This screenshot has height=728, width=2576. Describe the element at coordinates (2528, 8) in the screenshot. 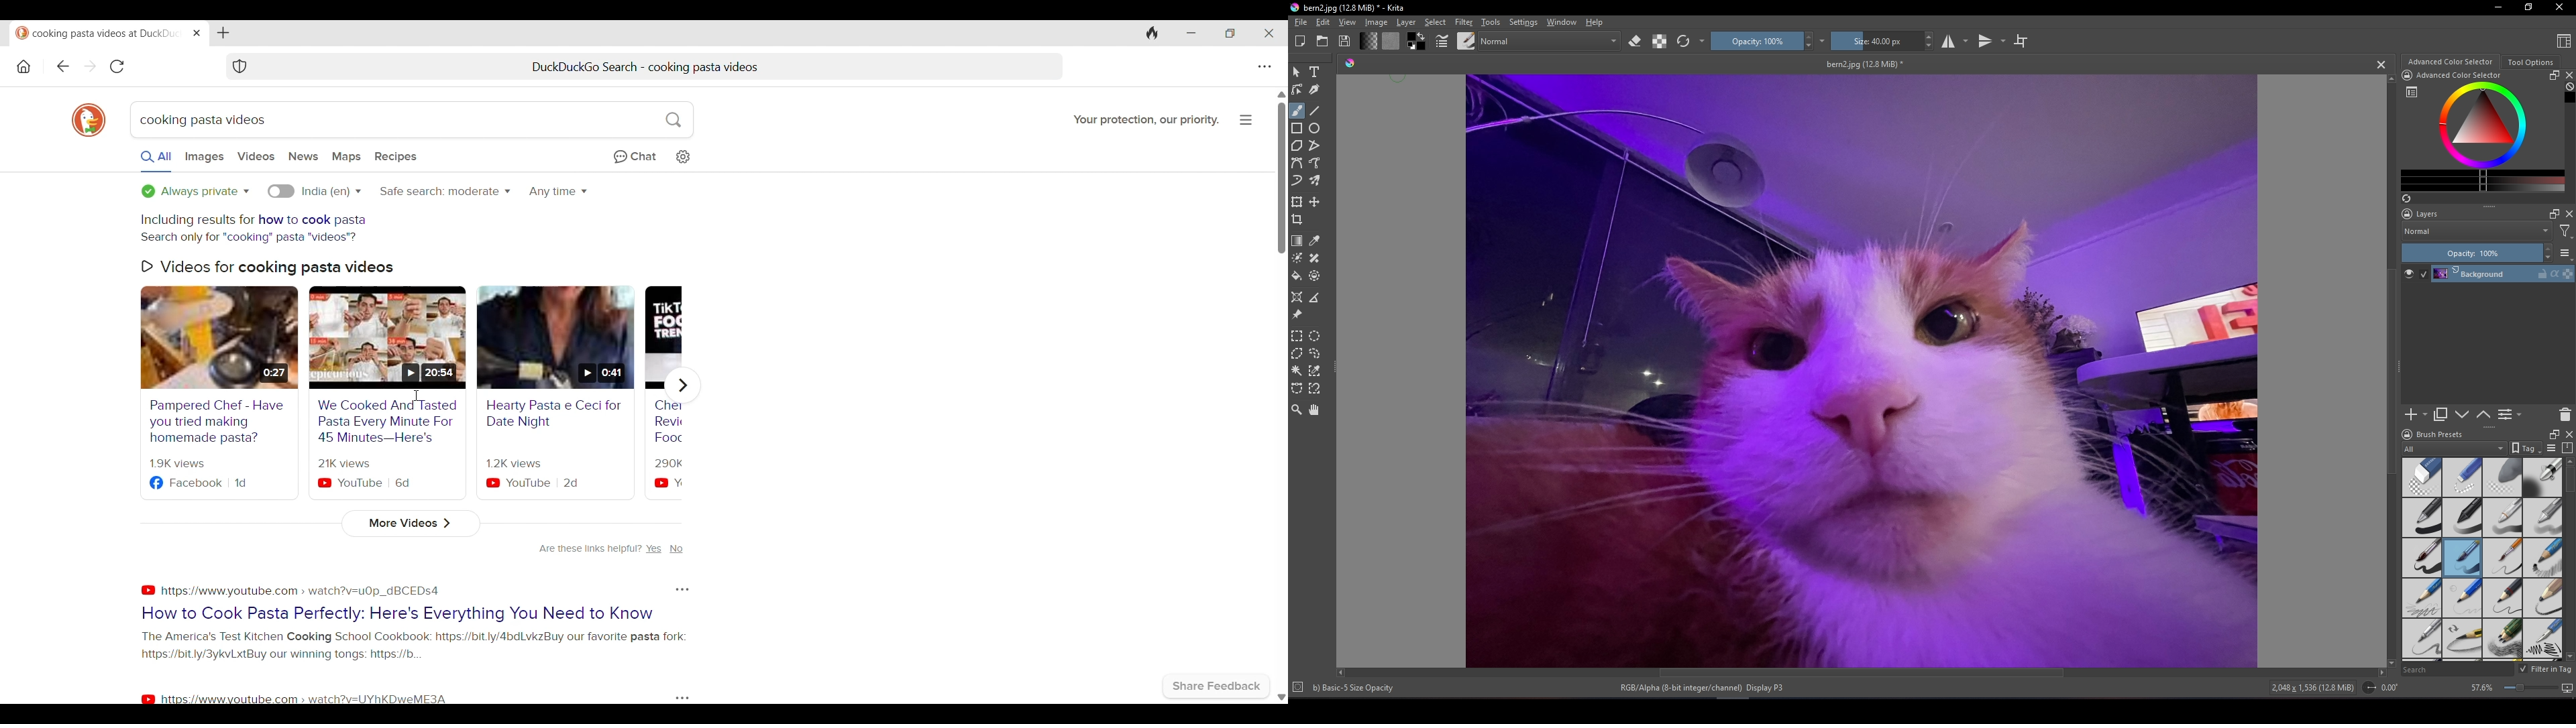

I see `Restore down` at that location.